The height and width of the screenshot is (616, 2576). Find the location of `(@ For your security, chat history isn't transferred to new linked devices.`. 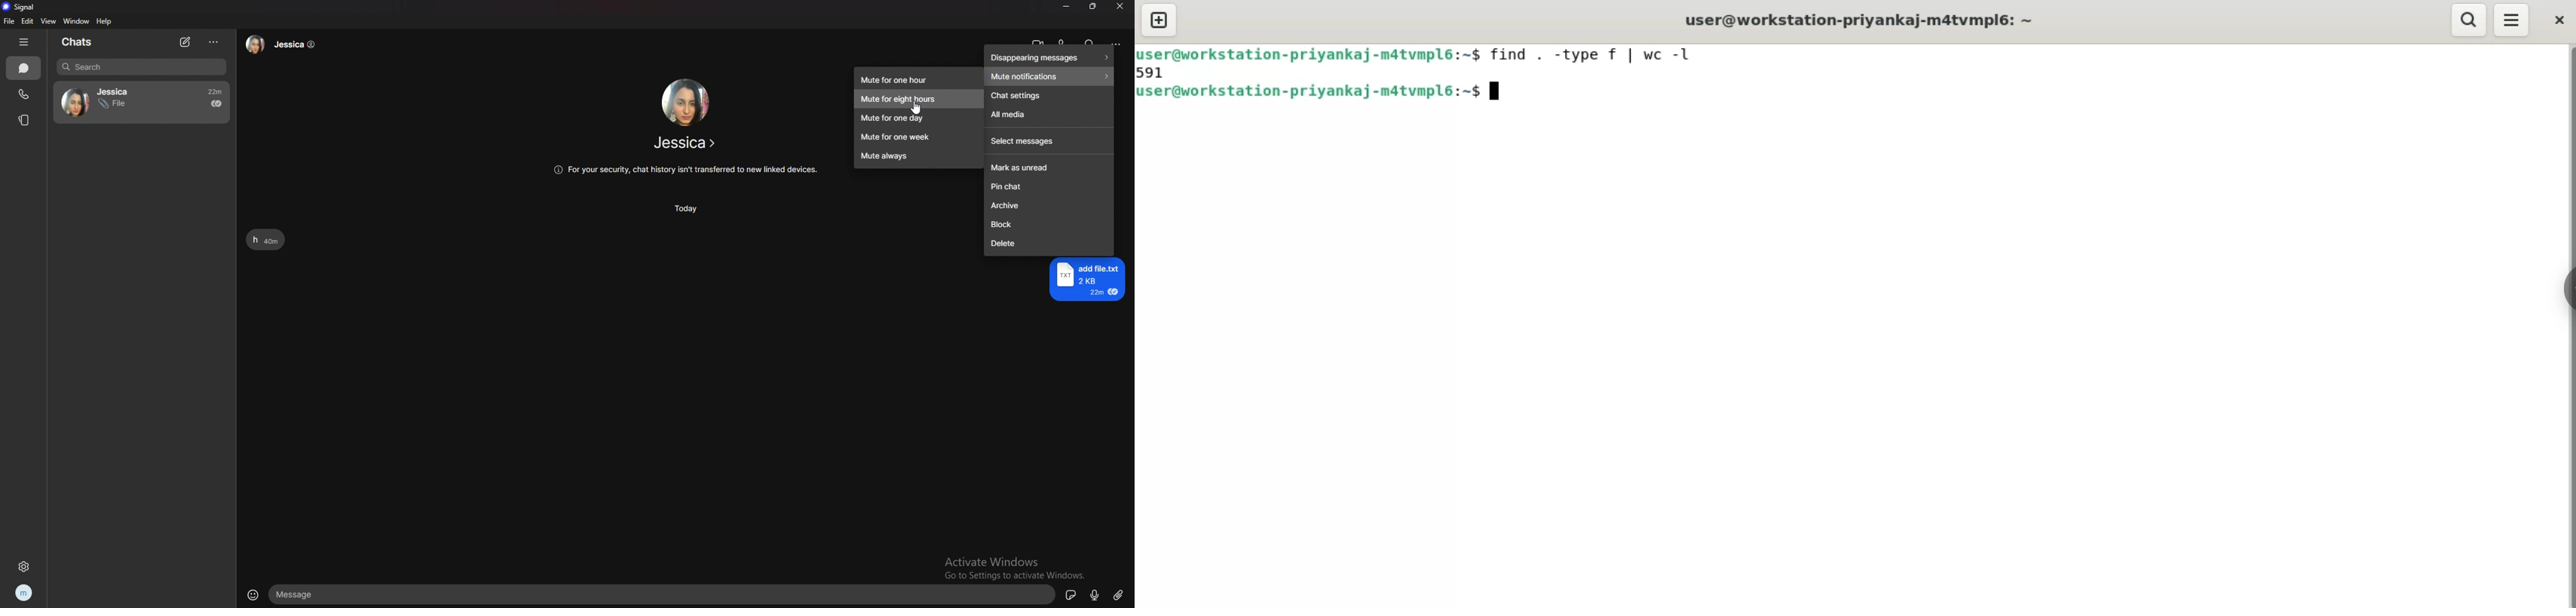

(@ For your security, chat history isn't transferred to new linked devices. is located at coordinates (687, 169).